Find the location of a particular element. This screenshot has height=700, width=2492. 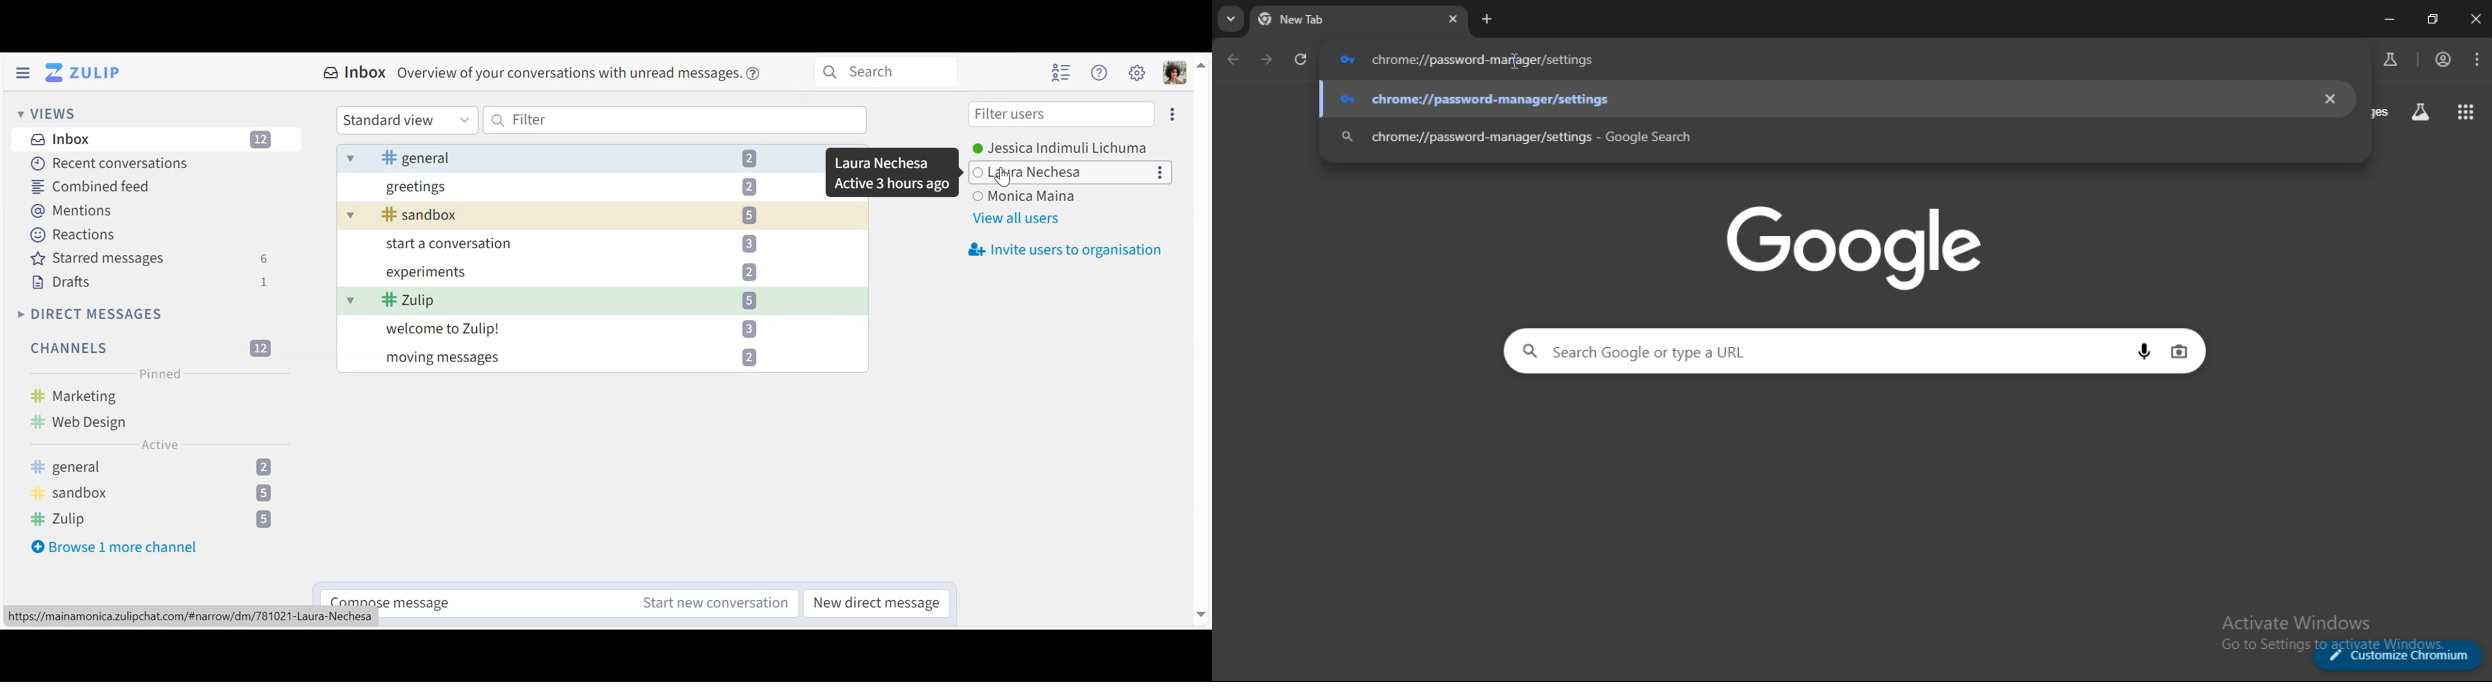

search tabs is located at coordinates (1232, 19).